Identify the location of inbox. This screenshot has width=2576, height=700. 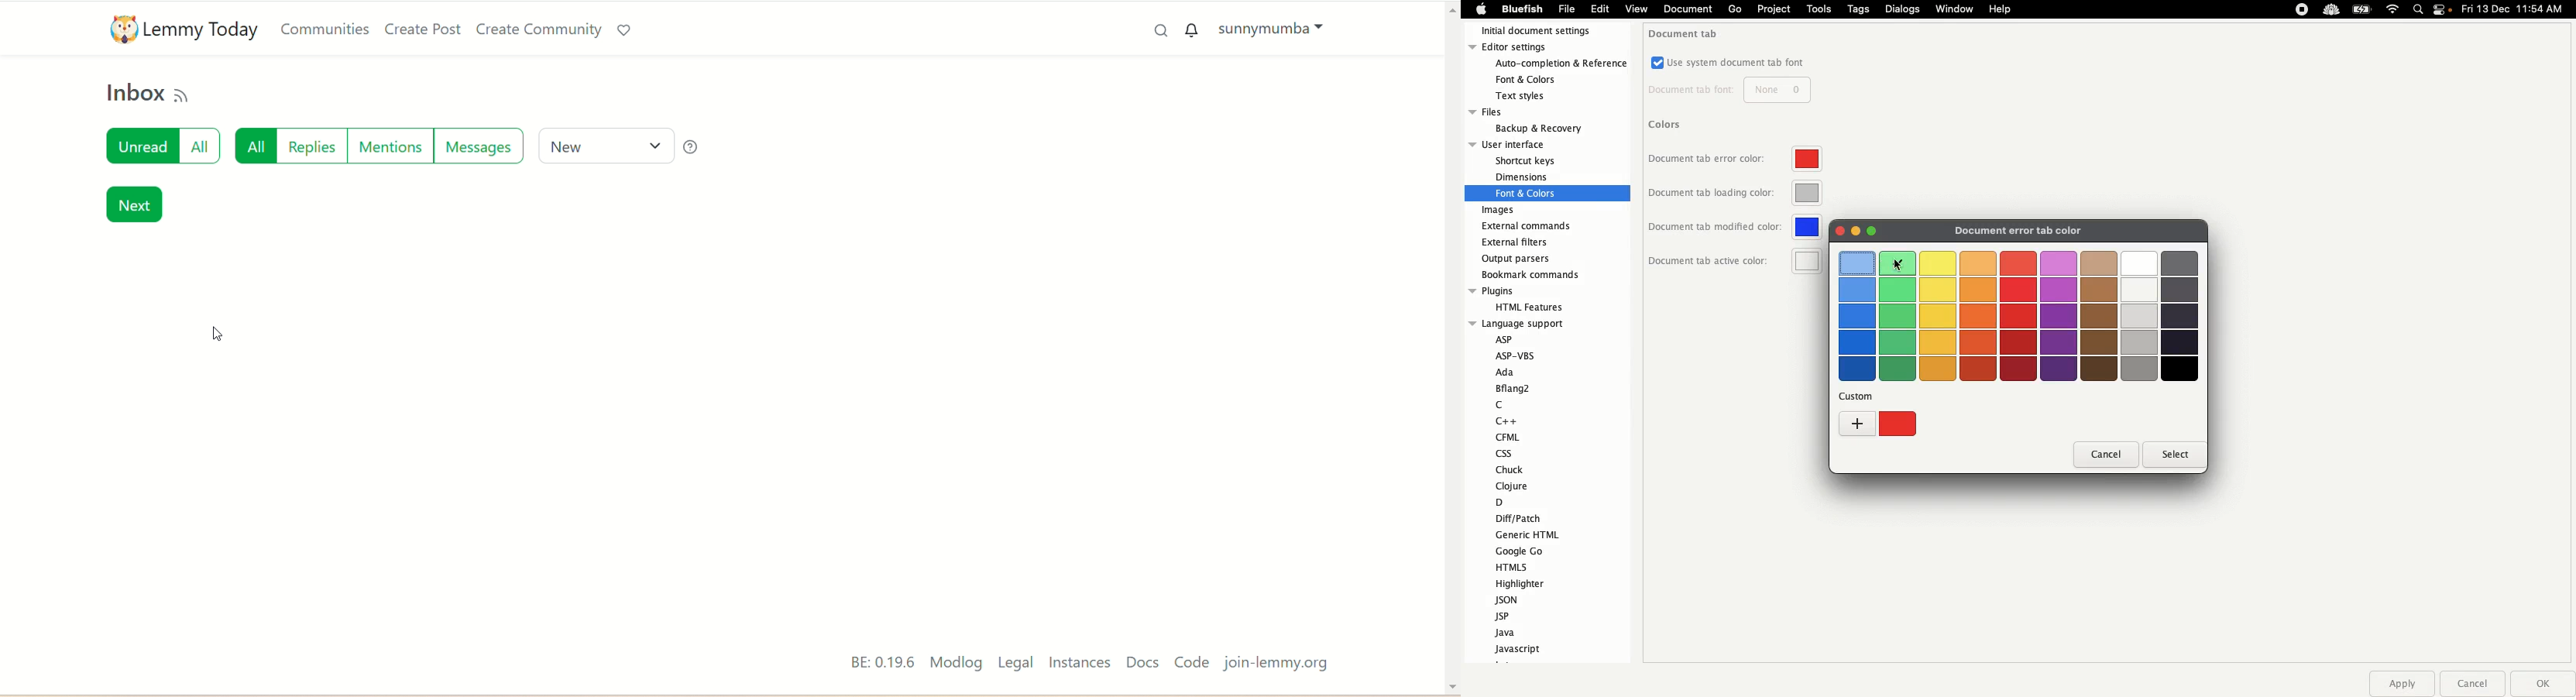
(132, 96).